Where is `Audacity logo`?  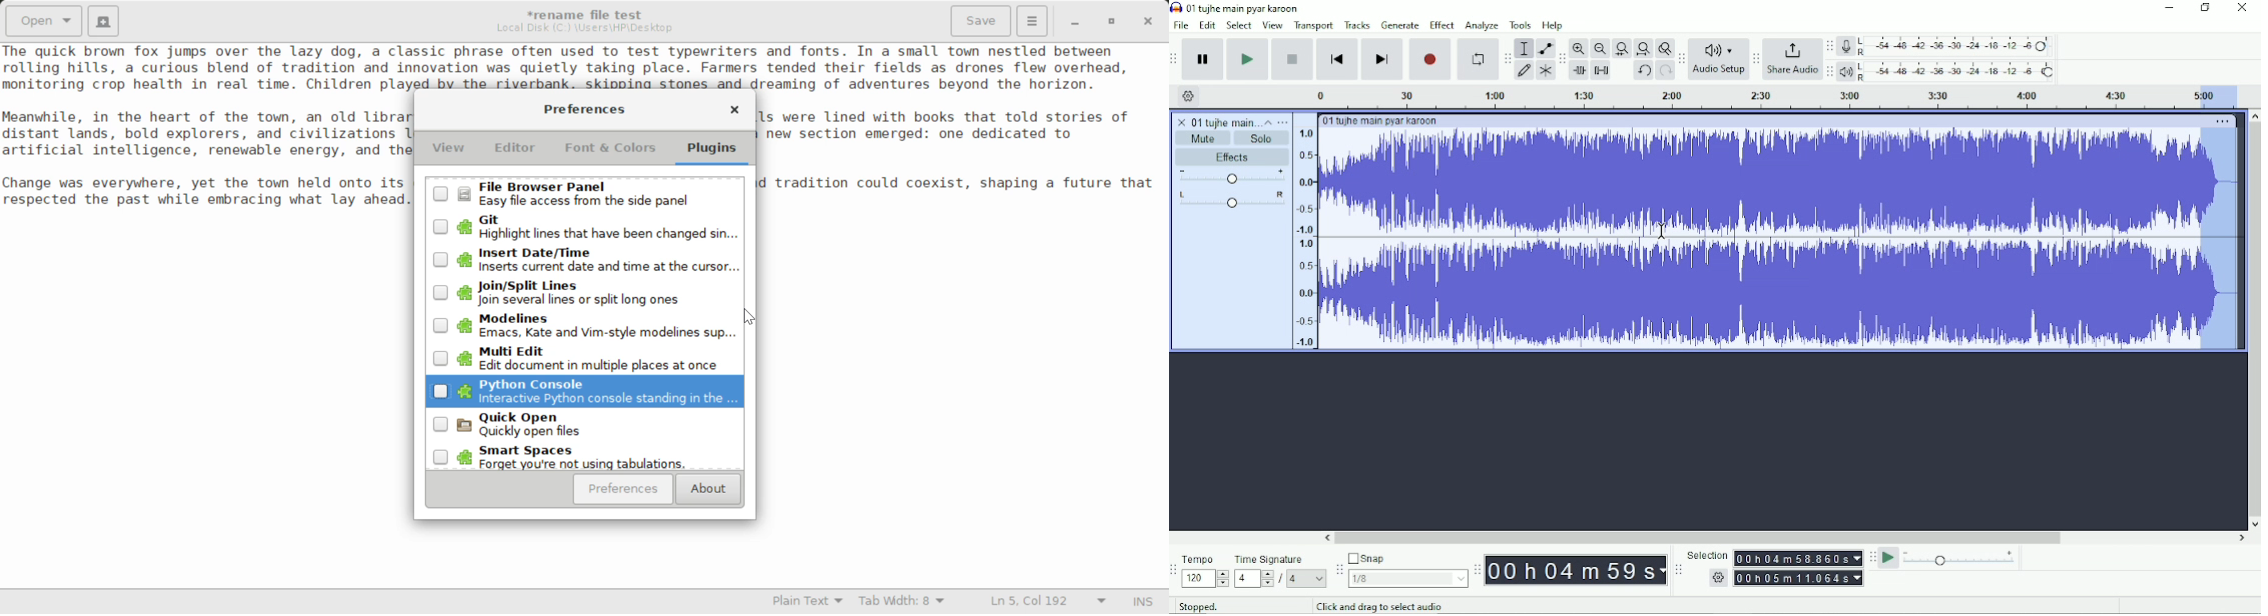 Audacity logo is located at coordinates (1176, 8).